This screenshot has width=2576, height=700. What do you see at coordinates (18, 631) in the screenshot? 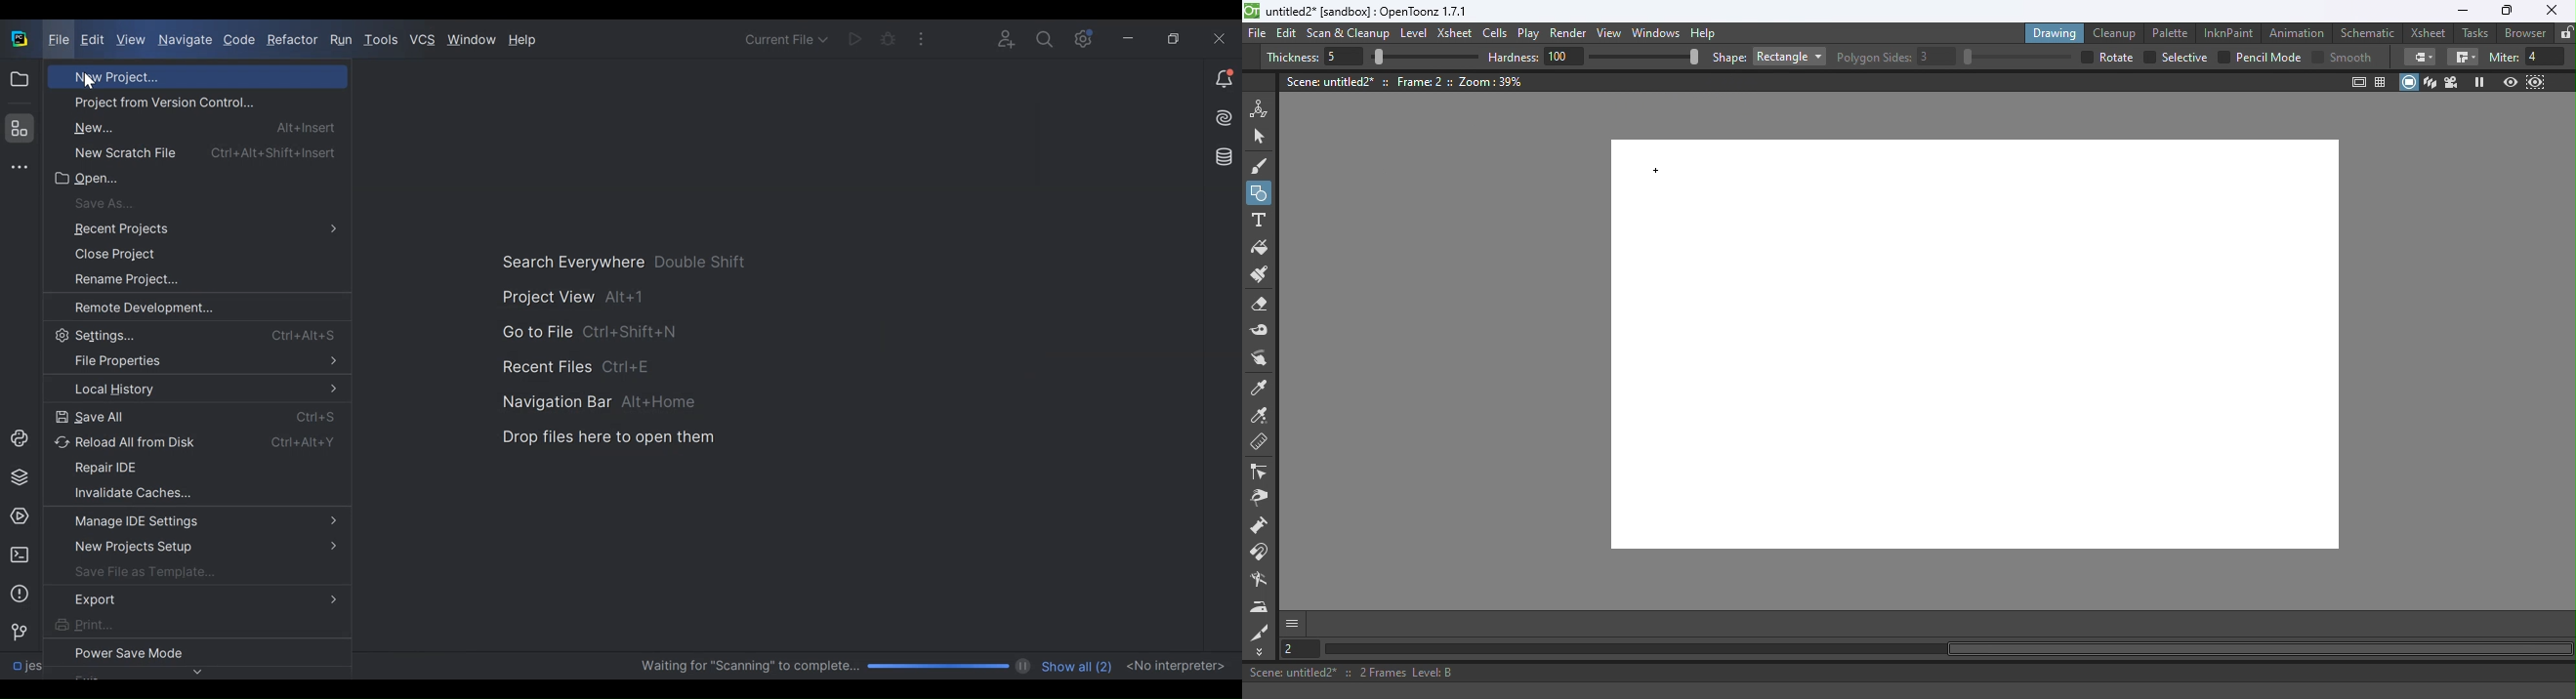
I see `Version Control` at bounding box center [18, 631].